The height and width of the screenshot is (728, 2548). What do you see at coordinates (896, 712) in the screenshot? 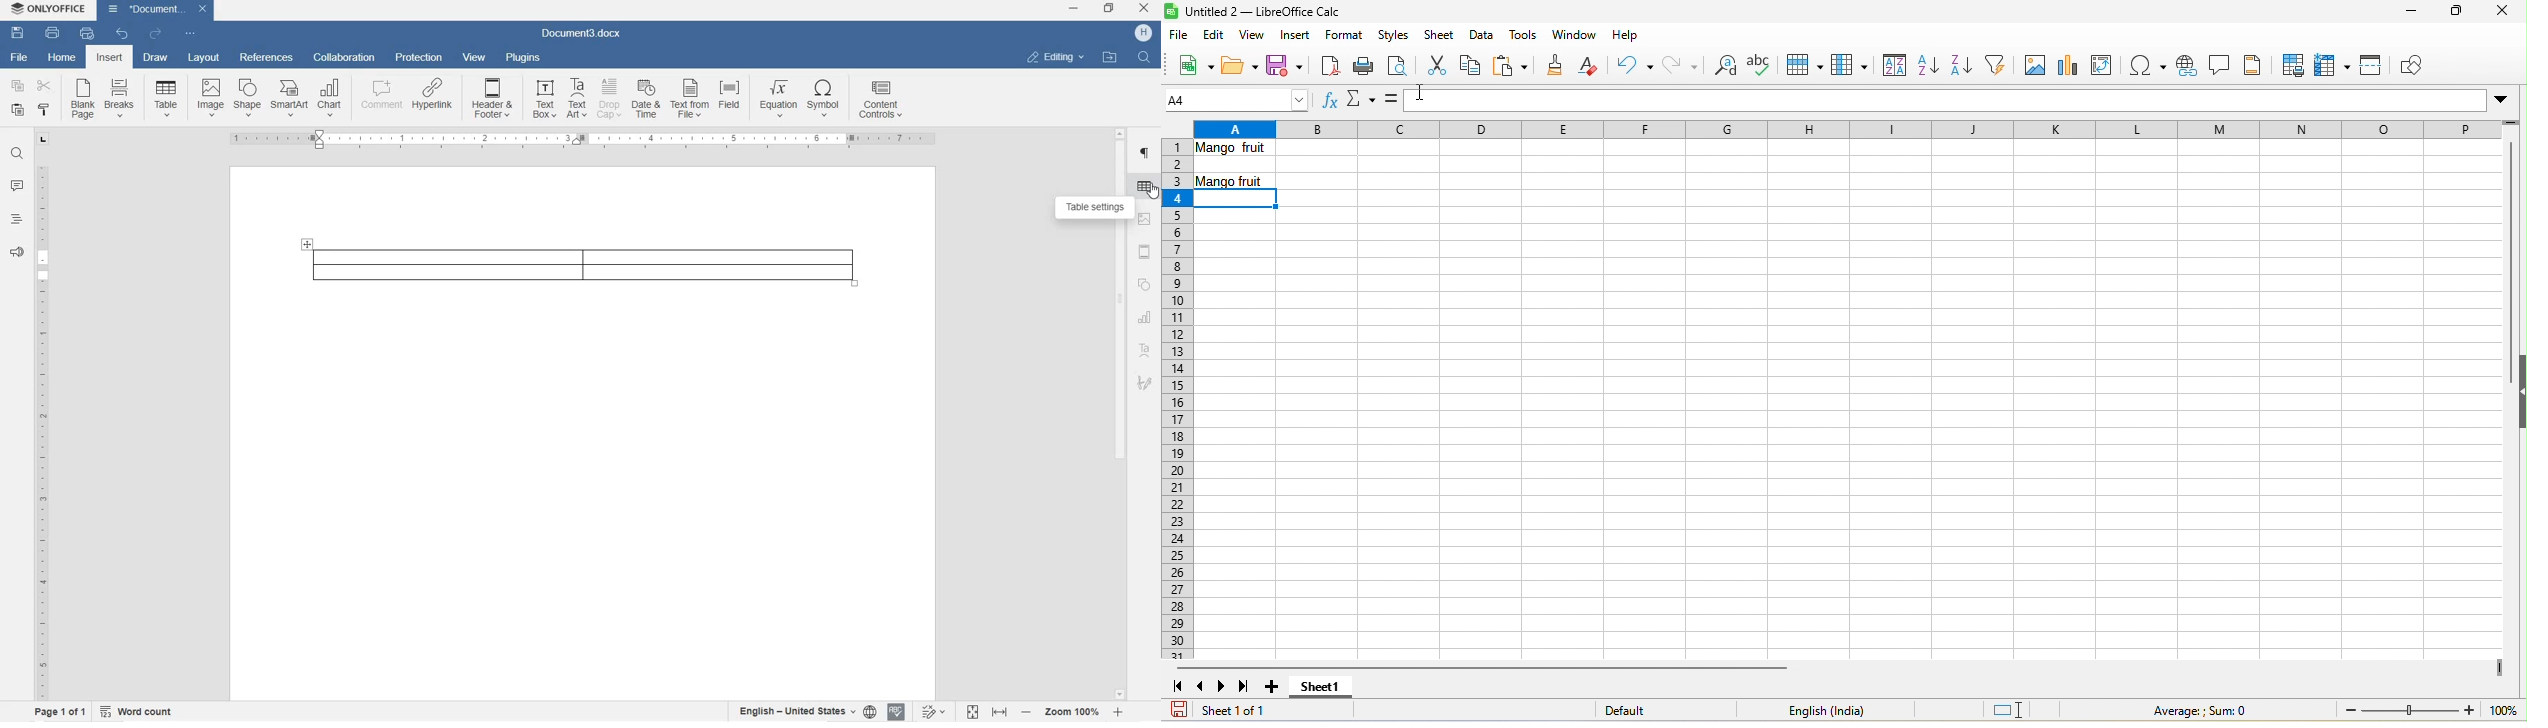
I see `SPELL CHECKING` at bounding box center [896, 712].